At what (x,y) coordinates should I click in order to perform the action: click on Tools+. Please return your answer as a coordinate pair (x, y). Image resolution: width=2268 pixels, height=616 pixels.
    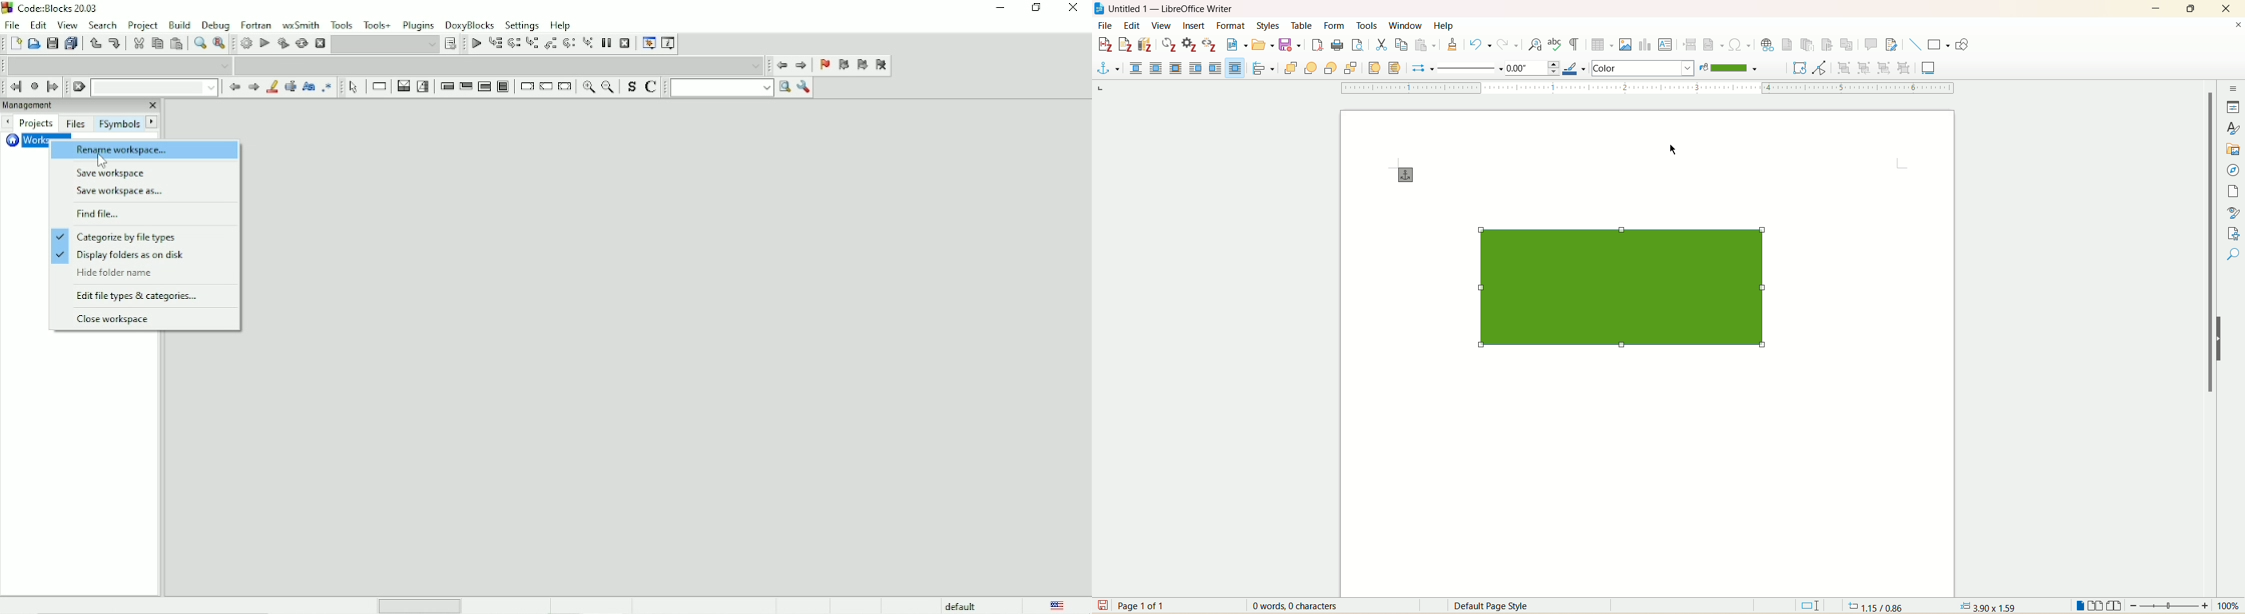
    Looking at the image, I should click on (378, 24).